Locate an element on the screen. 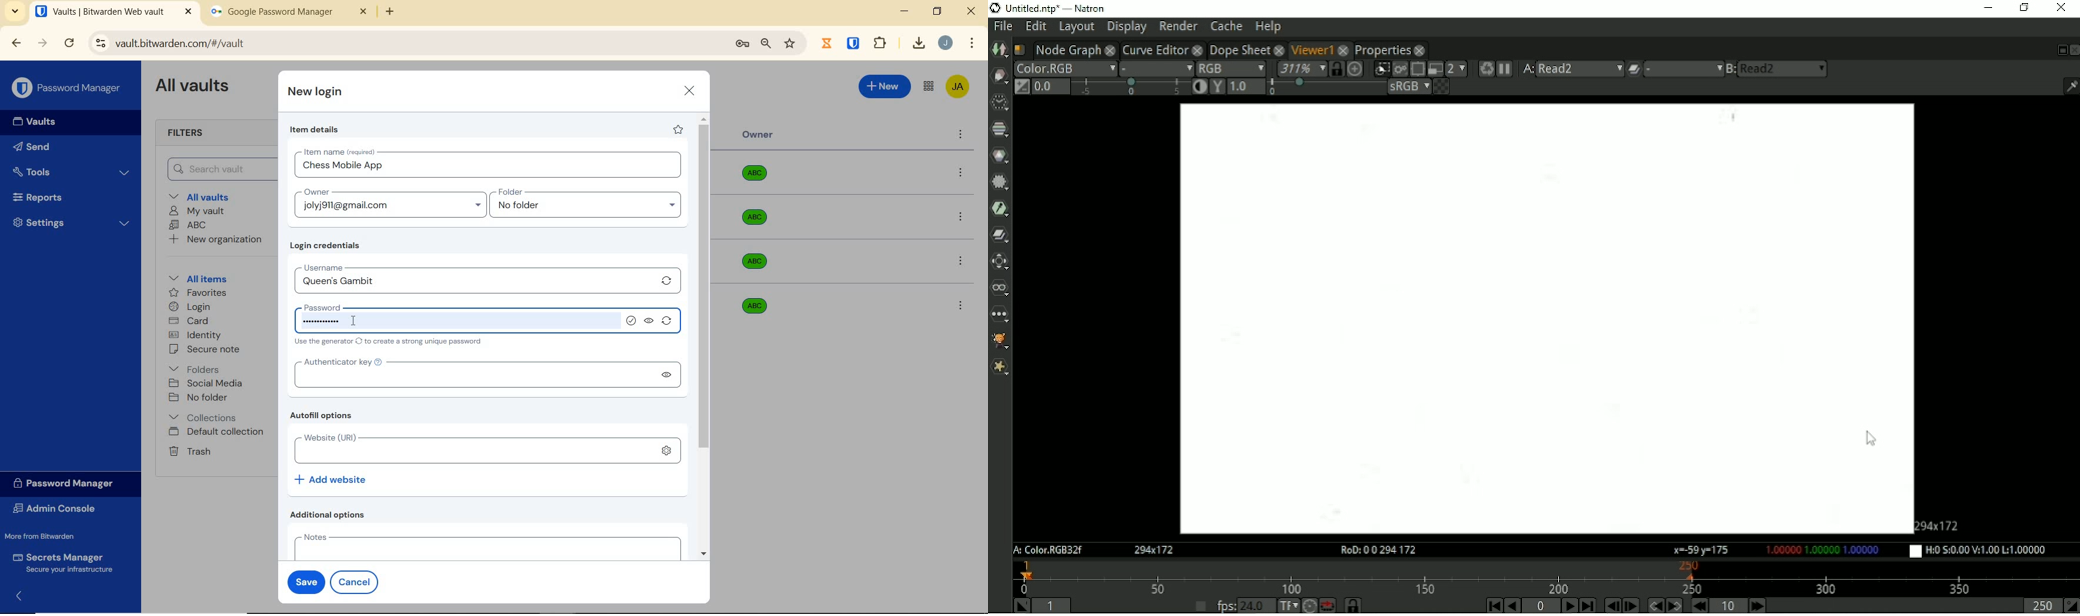 The height and width of the screenshot is (616, 2100). zoom is located at coordinates (765, 44).